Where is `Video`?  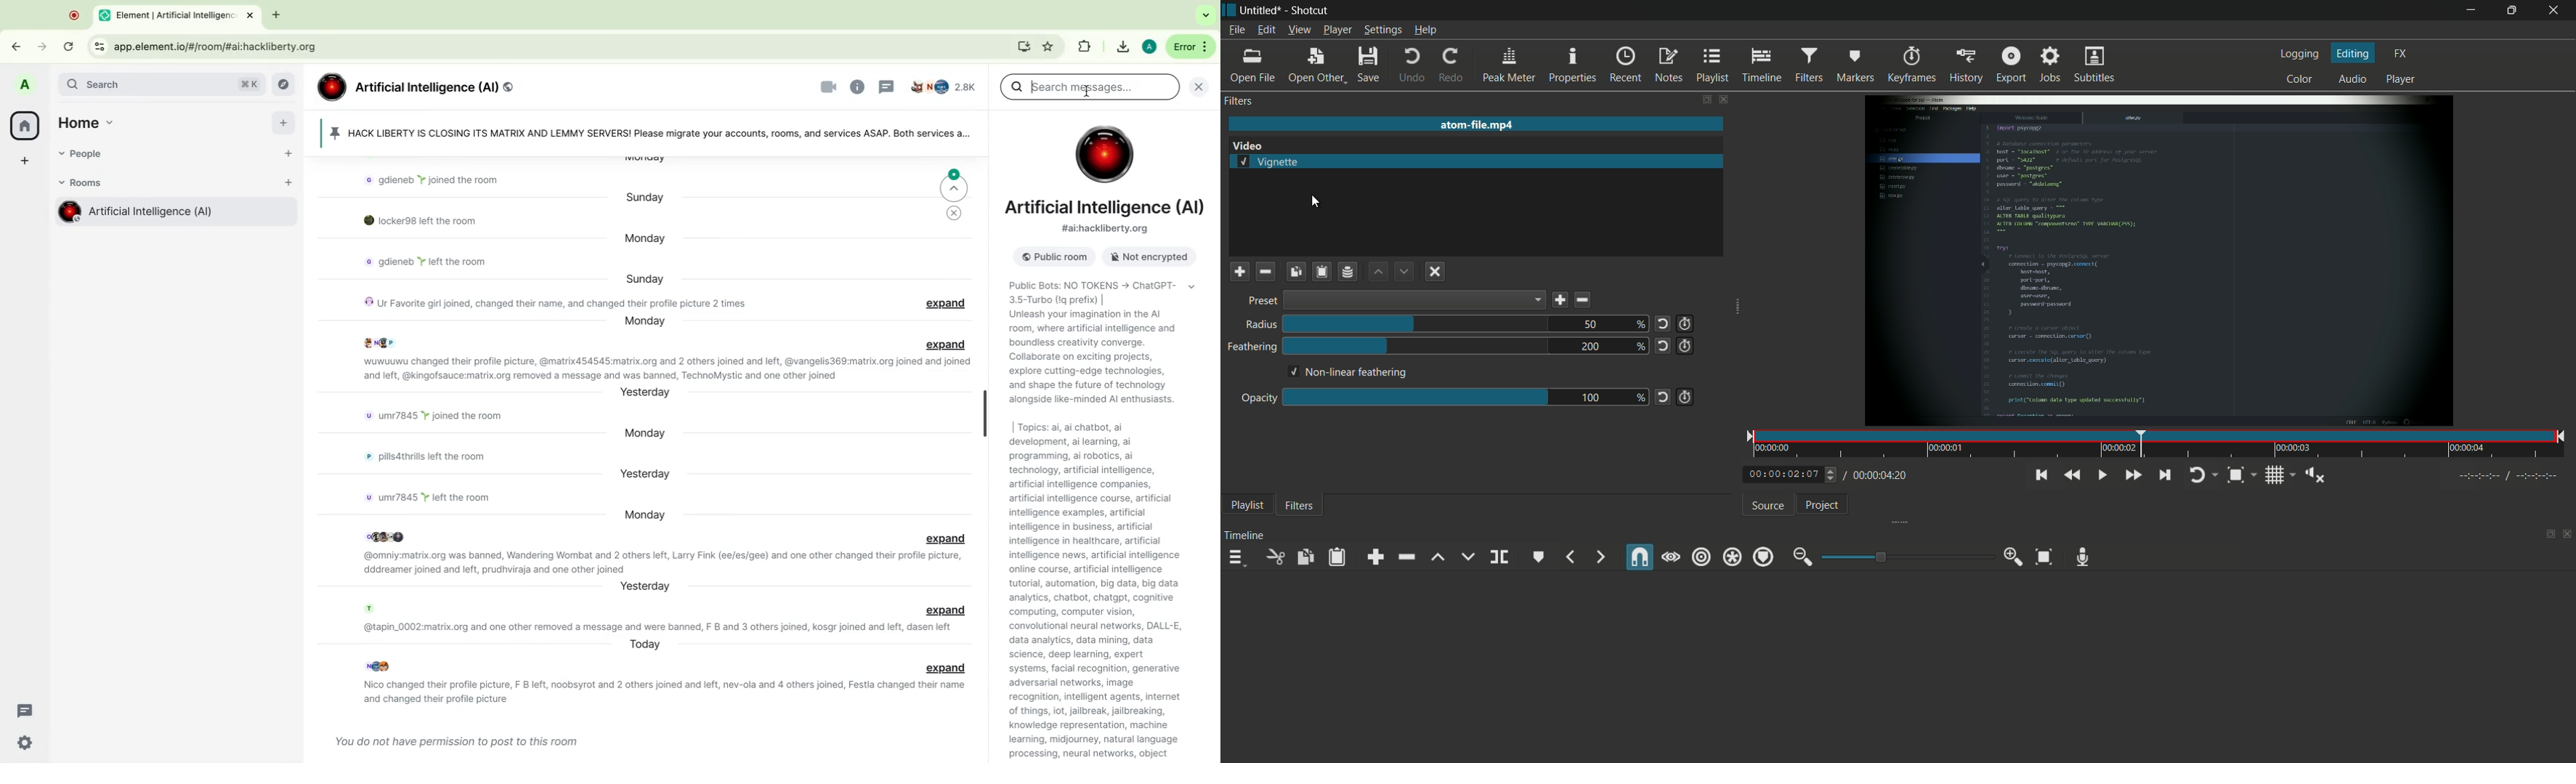
Video is located at coordinates (1252, 144).